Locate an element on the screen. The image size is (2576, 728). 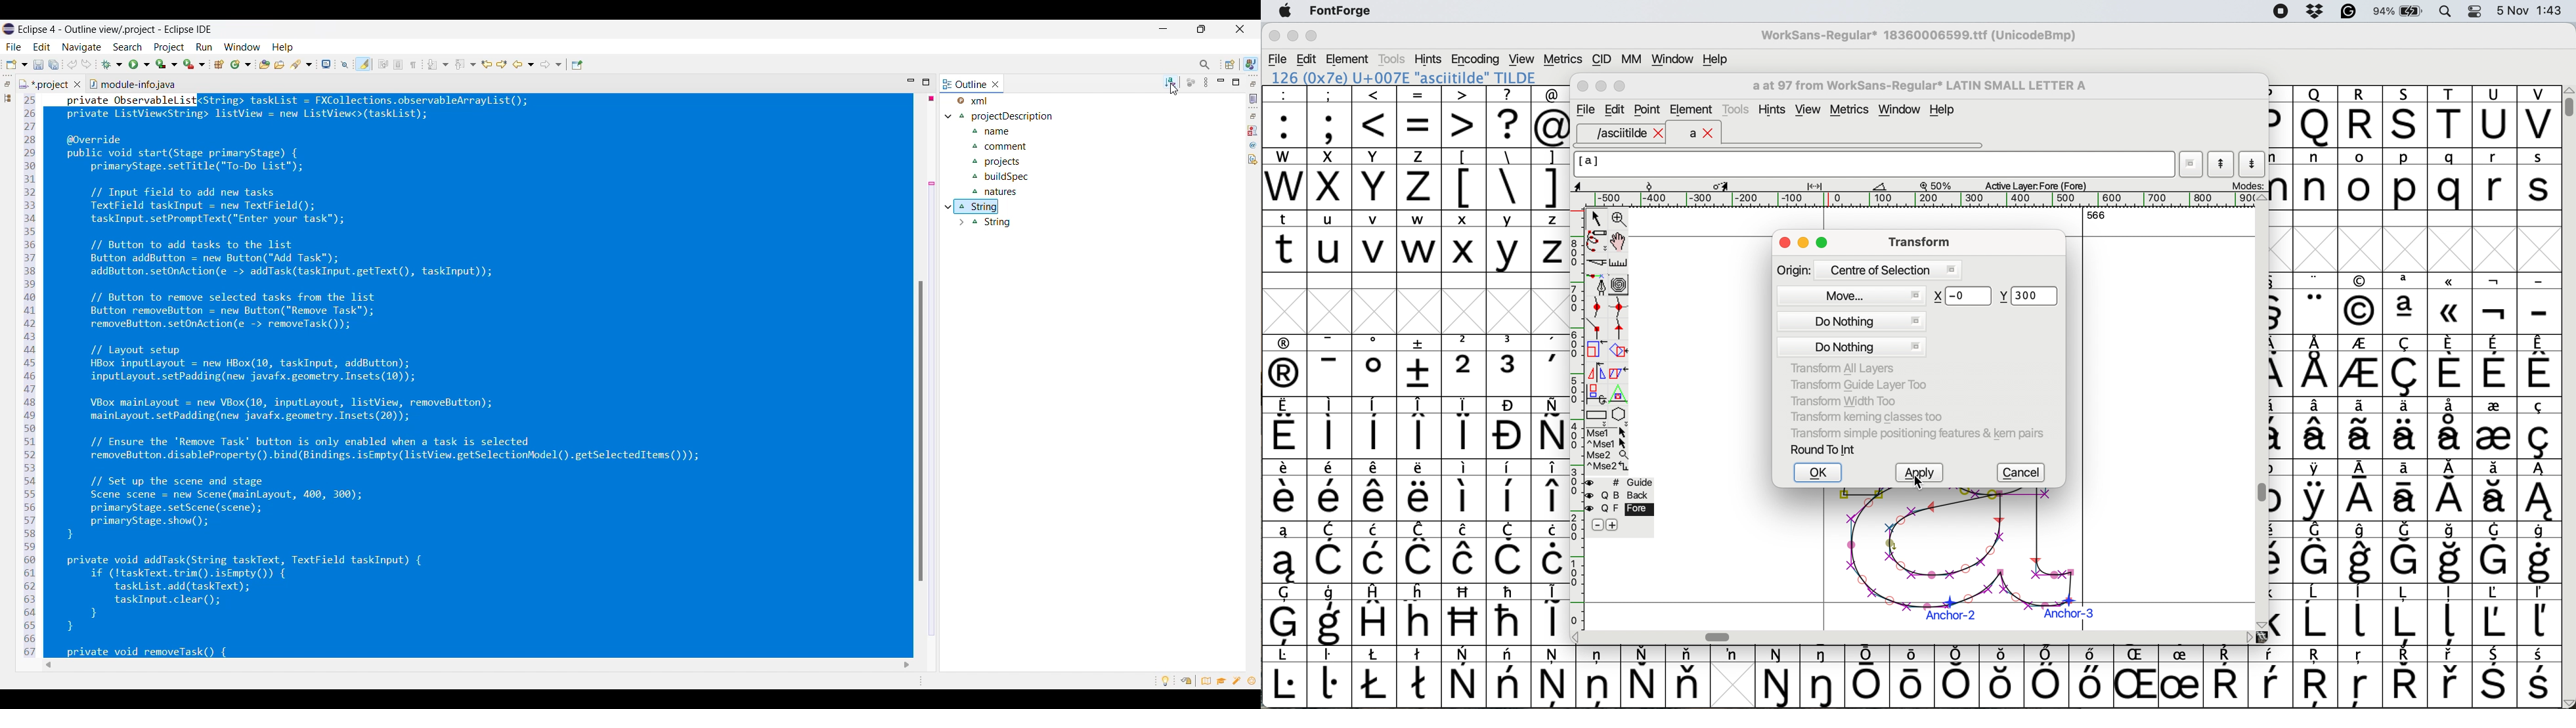
transform guide layer too is located at coordinates (1855, 383).